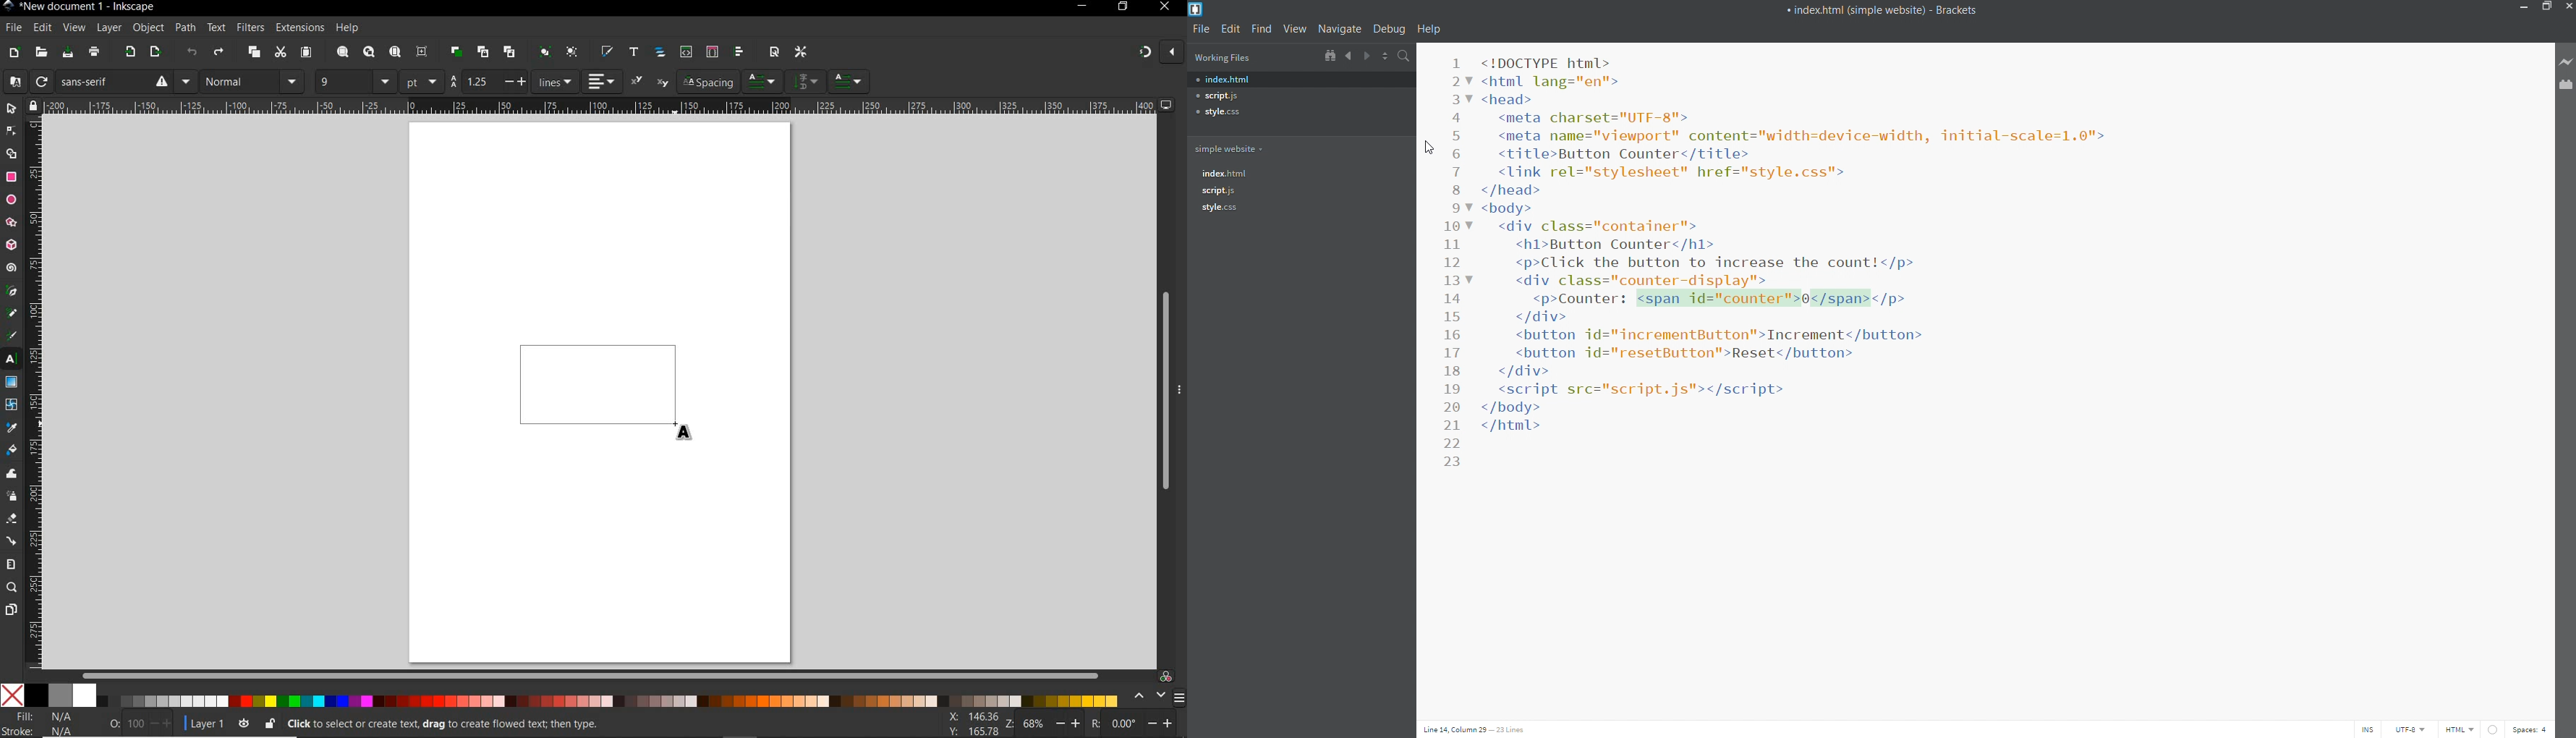 The width and height of the screenshot is (2576, 756). I want to click on computer icon, so click(1167, 105).